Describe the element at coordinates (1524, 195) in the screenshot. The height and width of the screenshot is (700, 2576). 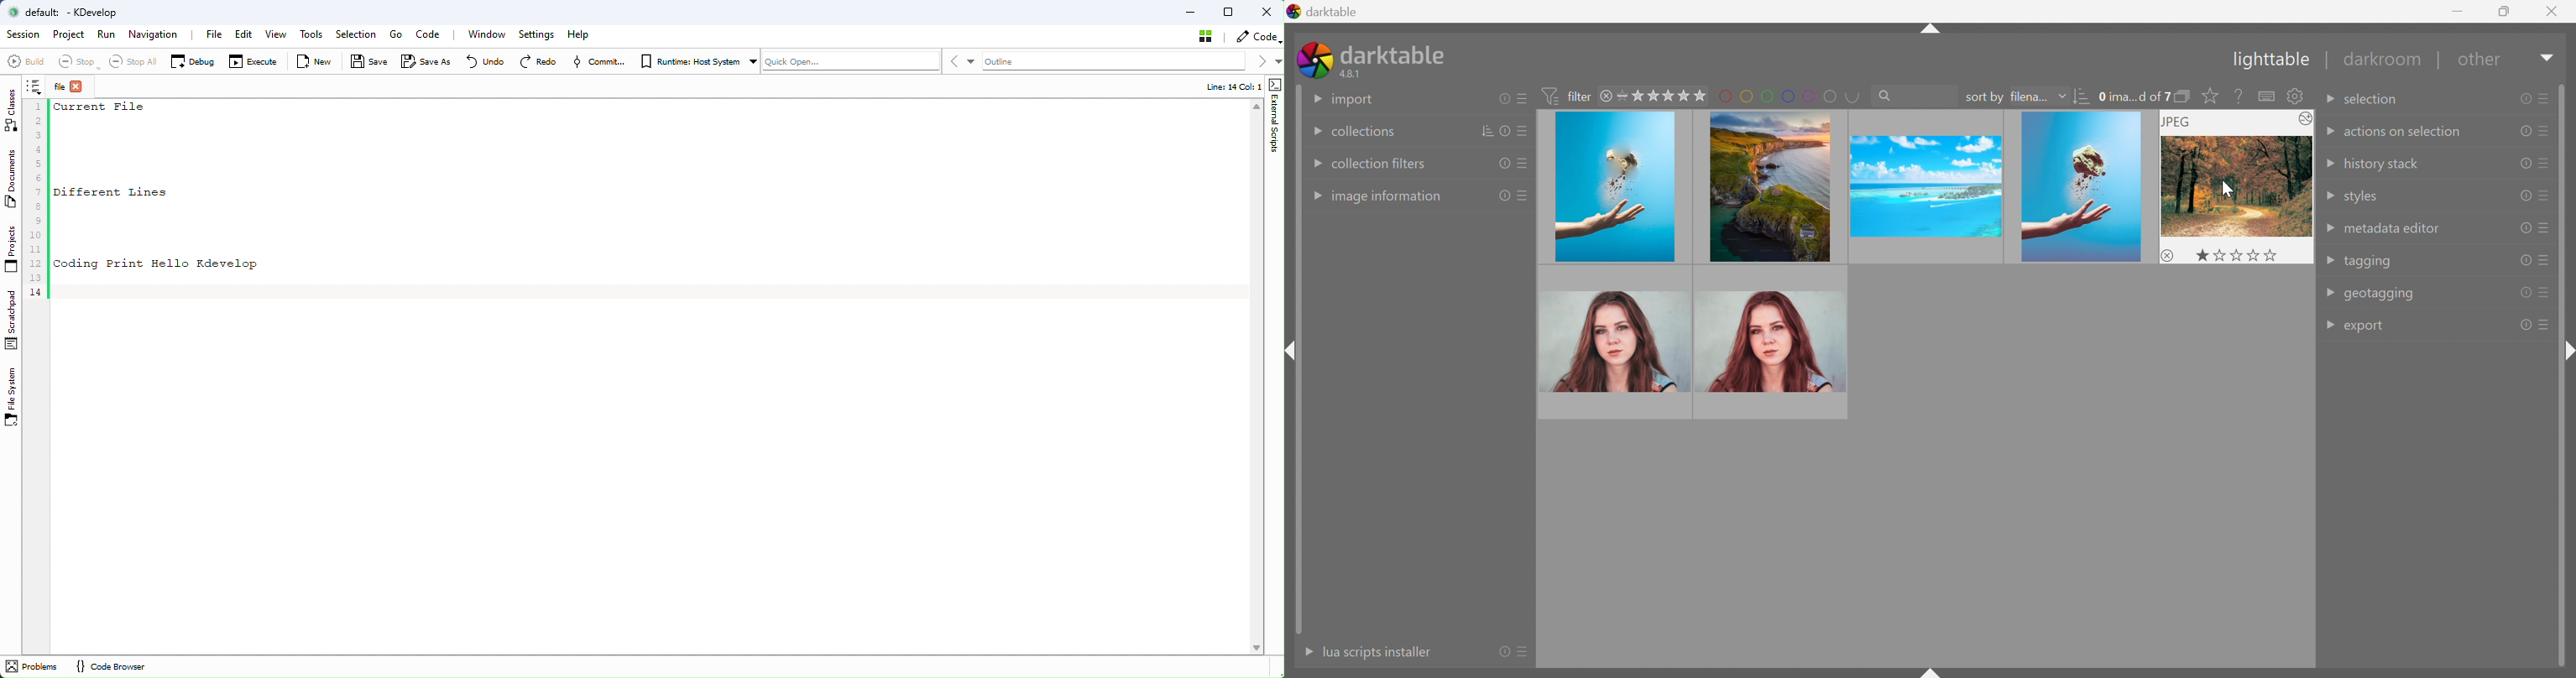
I see `presets` at that location.